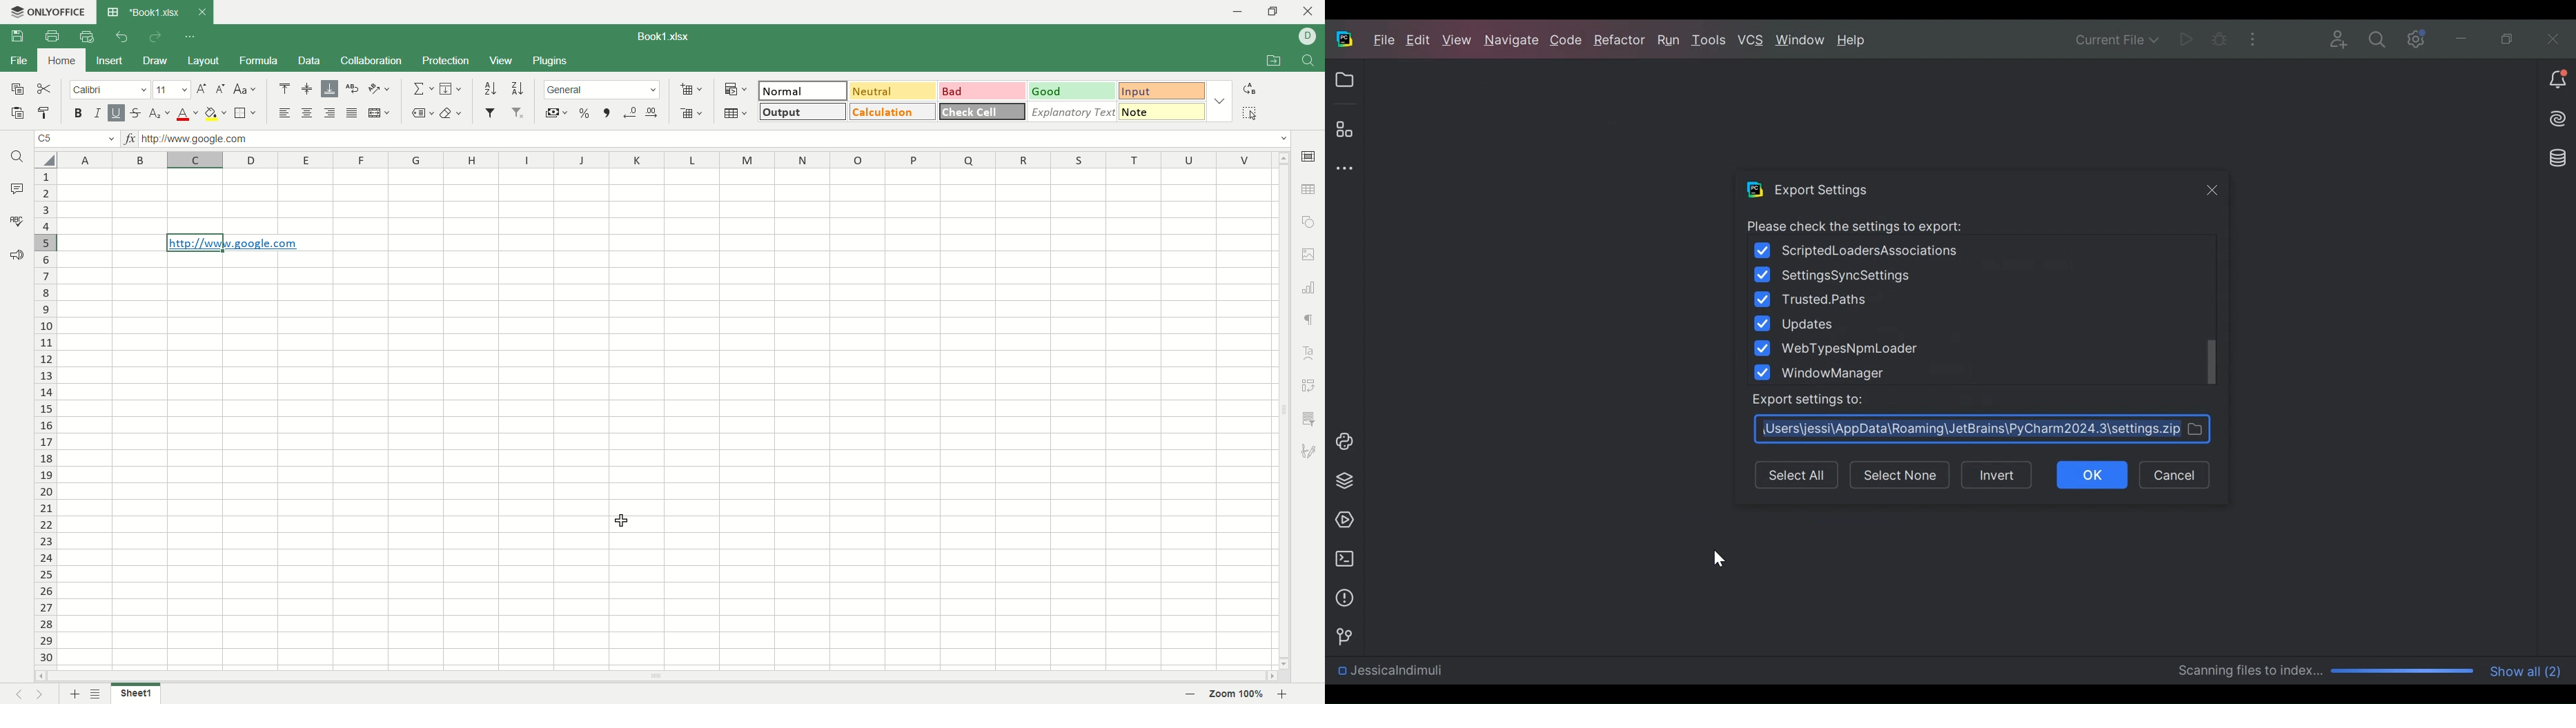 The image size is (2576, 728). What do you see at coordinates (47, 90) in the screenshot?
I see `cut` at bounding box center [47, 90].